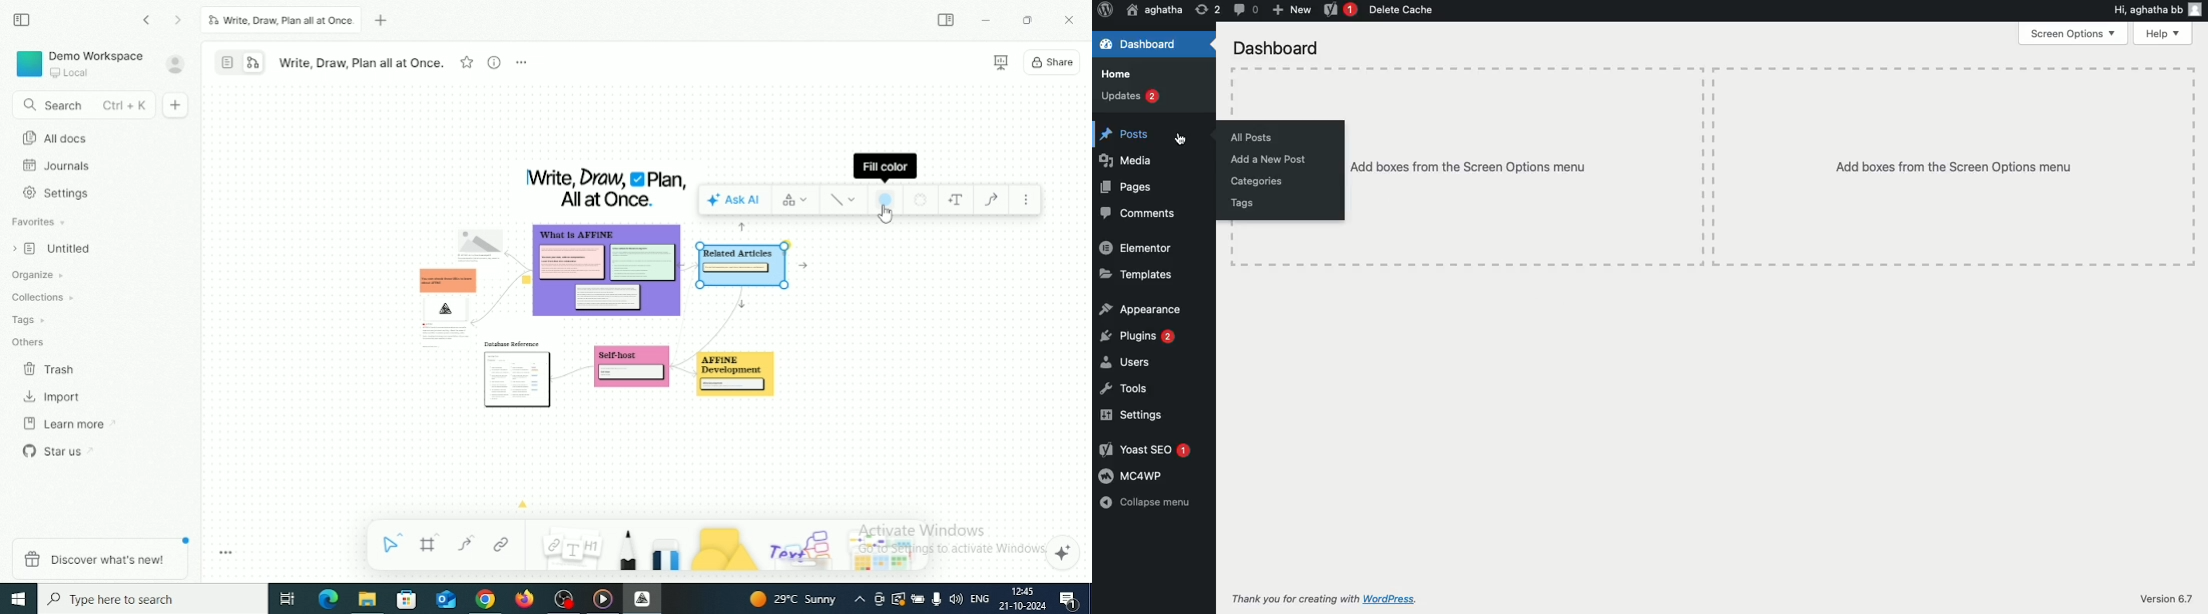 The height and width of the screenshot is (616, 2212). What do you see at coordinates (2194, 165) in the screenshot?
I see `Table line` at bounding box center [2194, 165].